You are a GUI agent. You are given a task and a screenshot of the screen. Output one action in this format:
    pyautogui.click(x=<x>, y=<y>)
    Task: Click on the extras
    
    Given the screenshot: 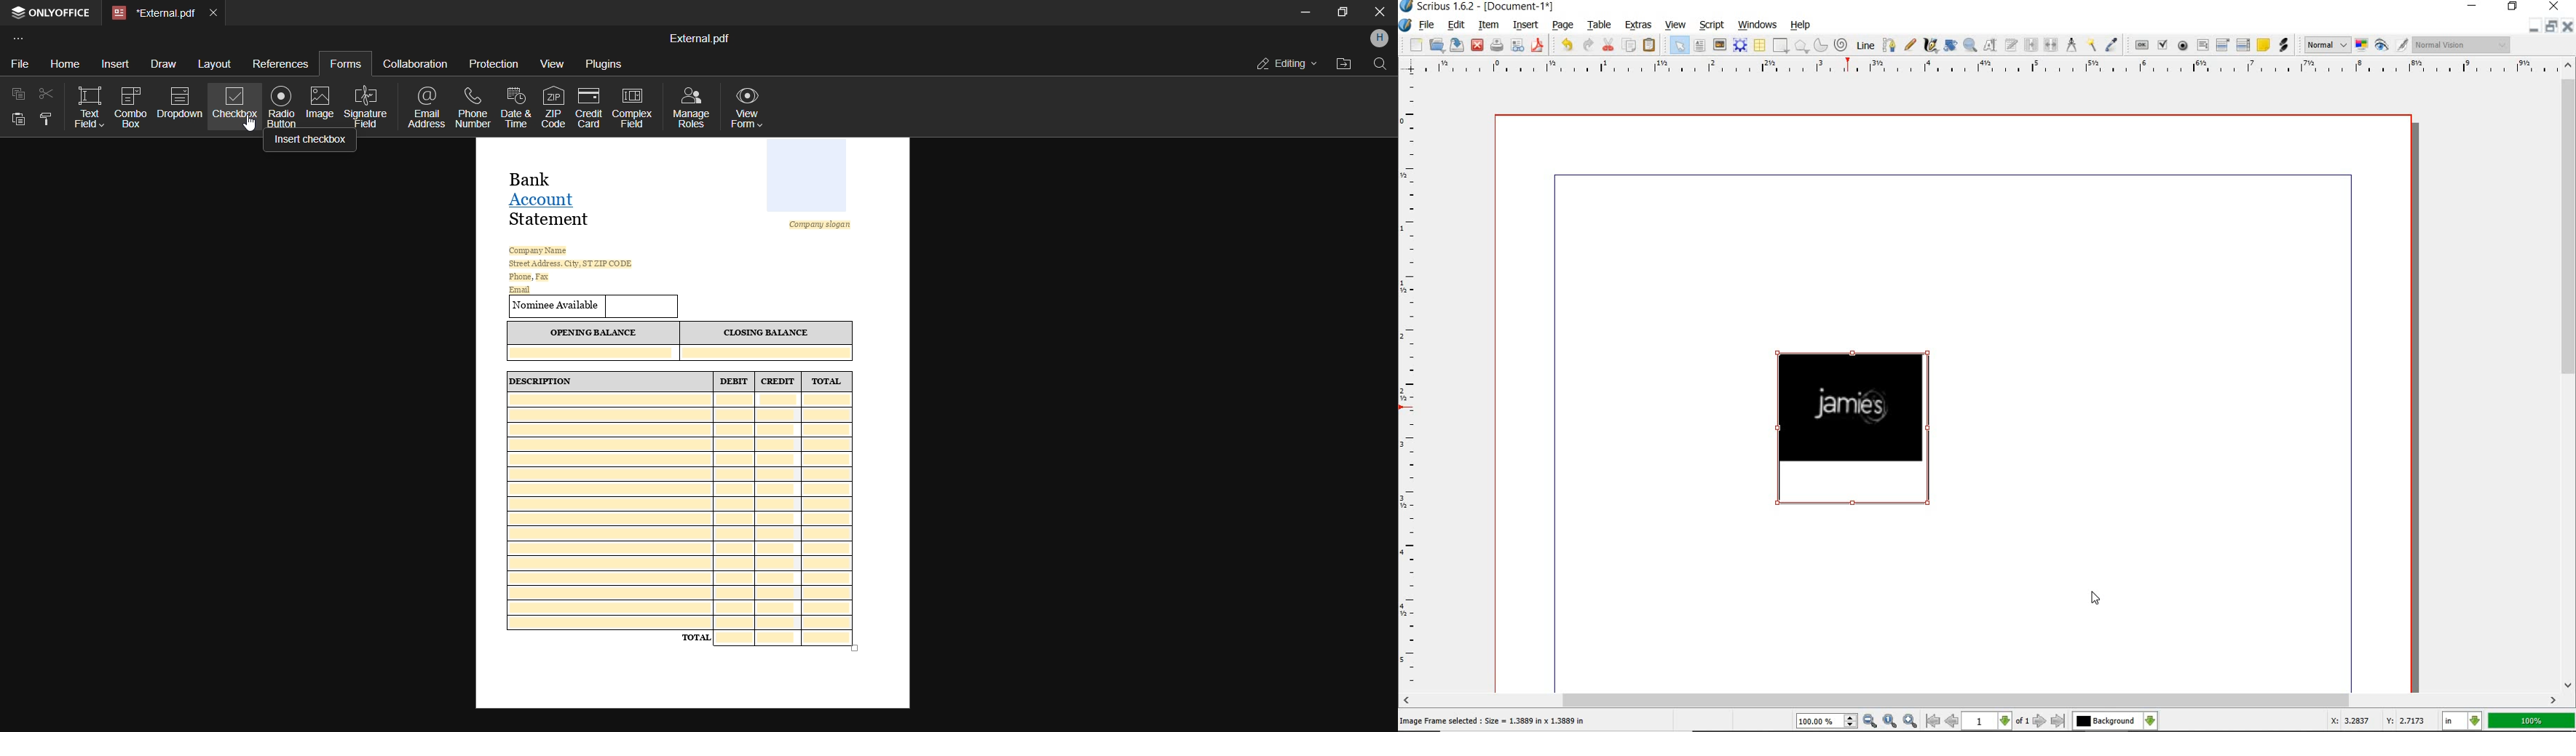 What is the action you would take?
    pyautogui.click(x=1639, y=24)
    